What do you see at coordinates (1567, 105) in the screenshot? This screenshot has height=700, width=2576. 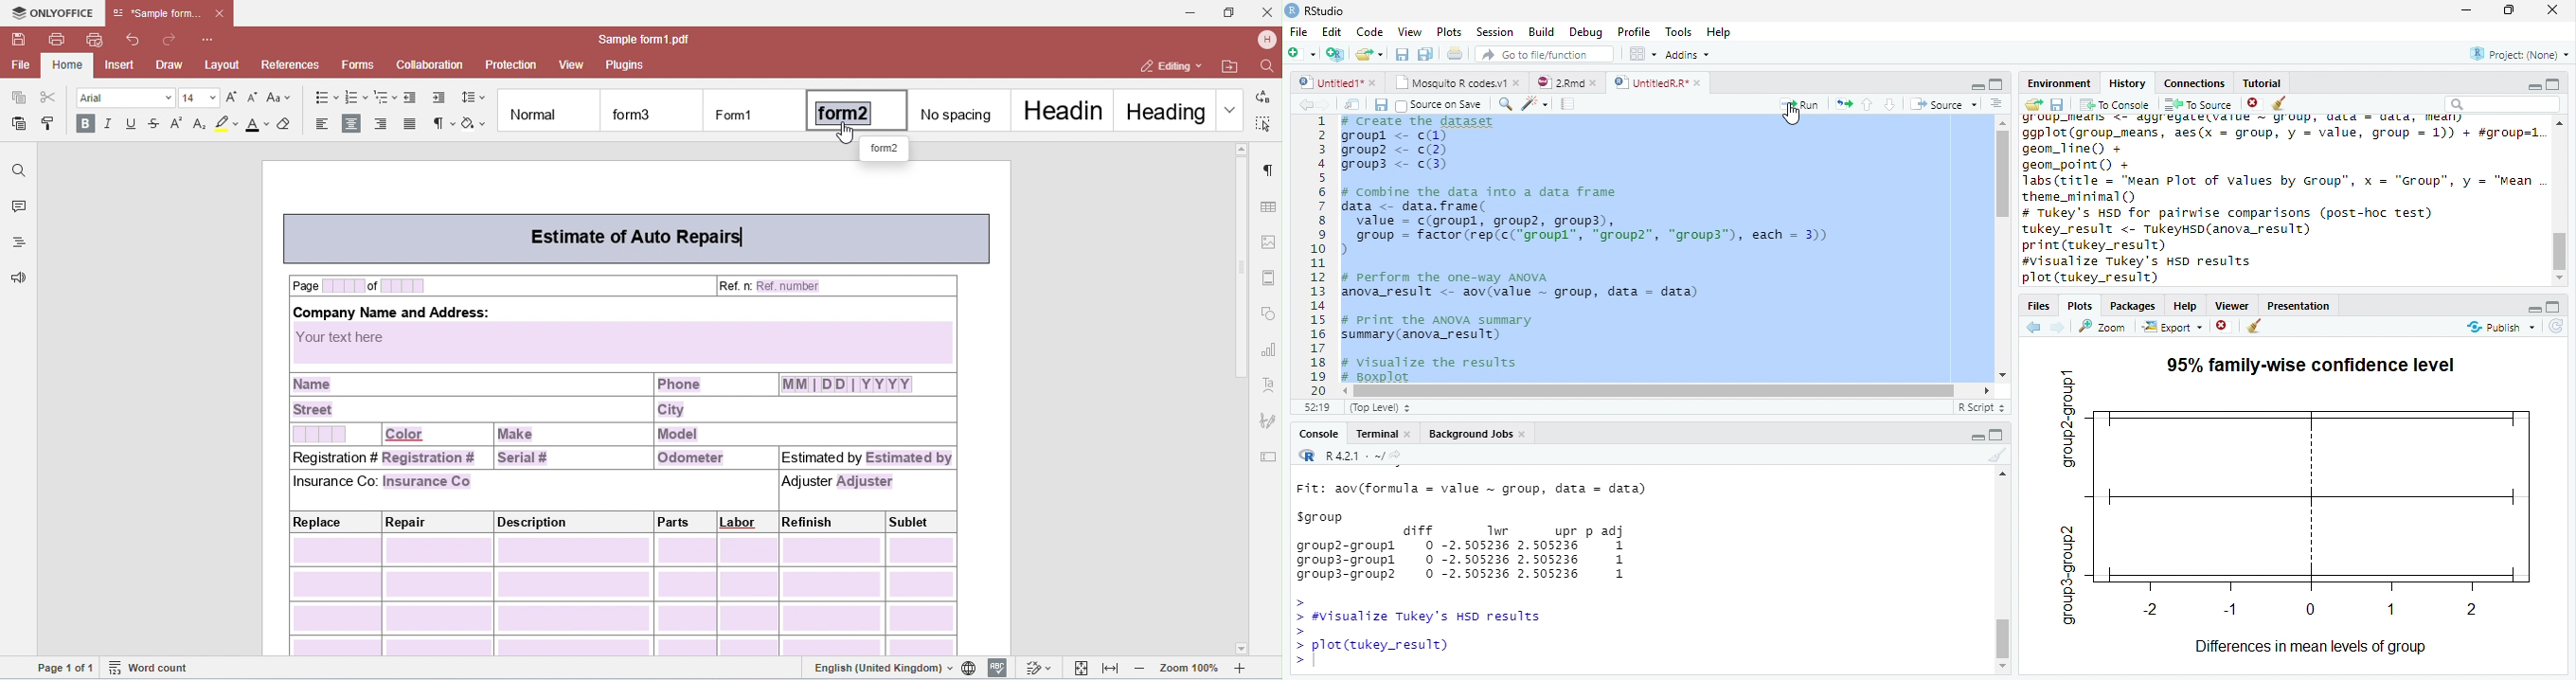 I see `Pages` at bounding box center [1567, 105].